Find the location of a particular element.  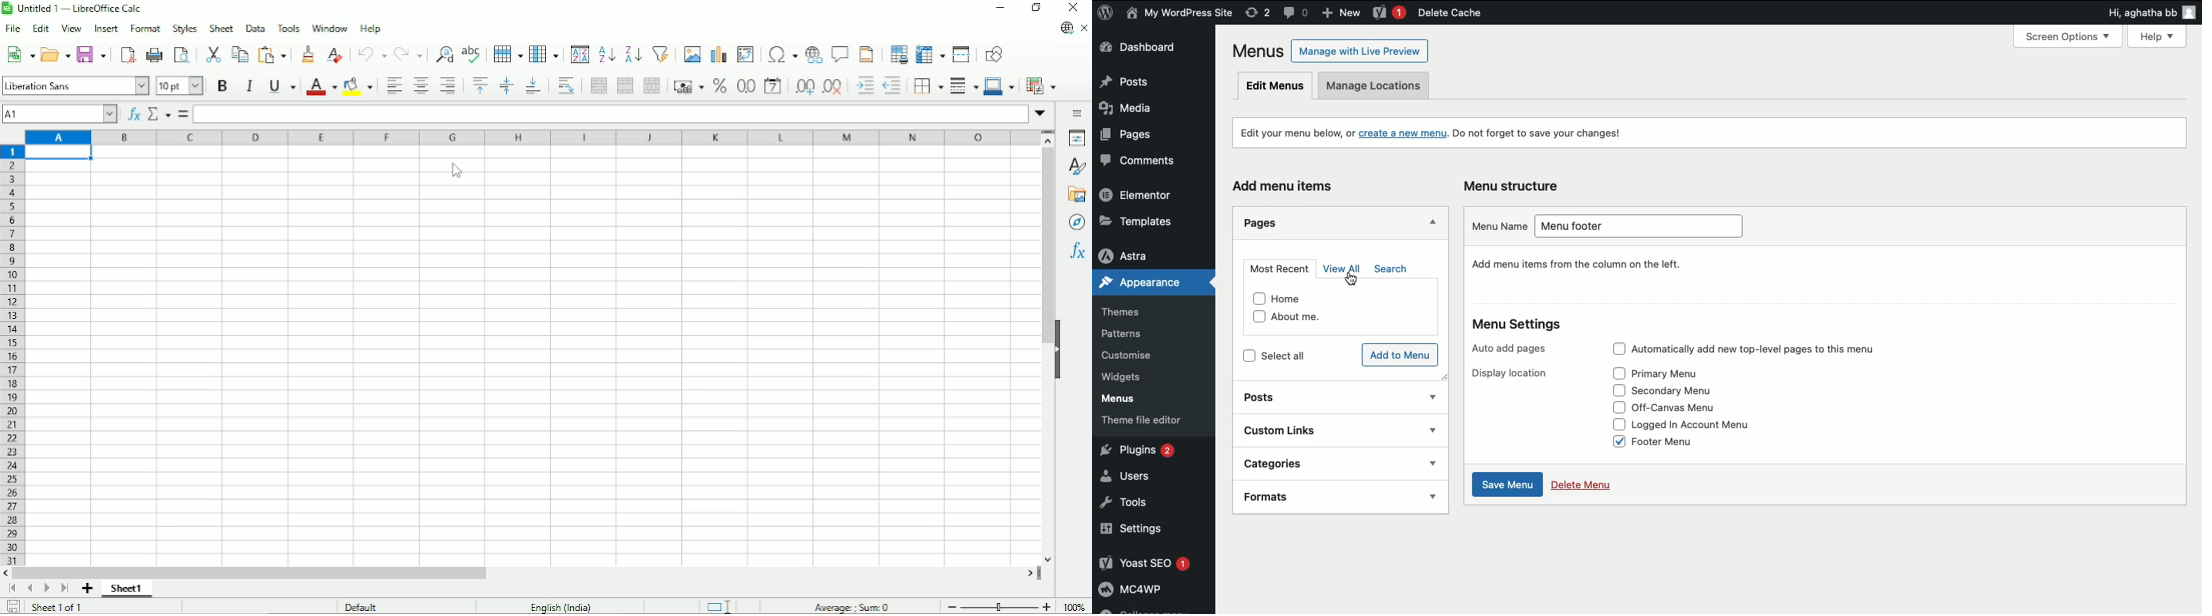

Export directly as PDF is located at coordinates (128, 55).